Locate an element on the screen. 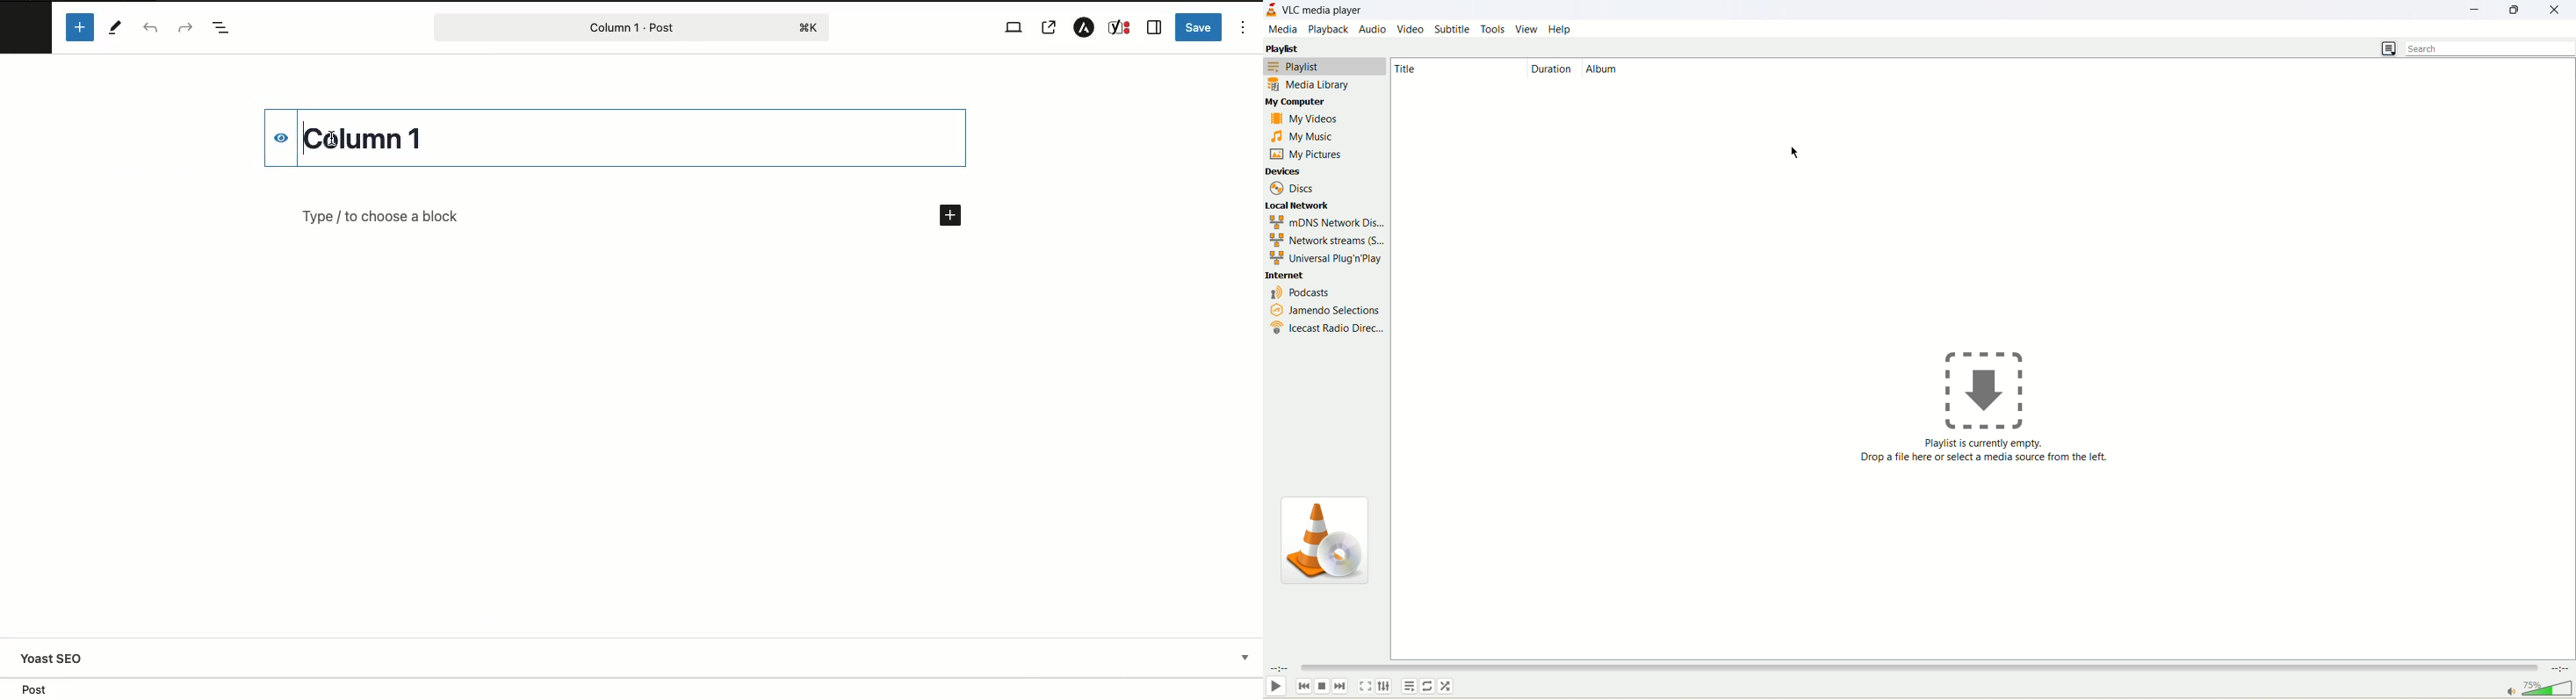 This screenshot has width=2576, height=700. Document overview is located at coordinates (221, 29).